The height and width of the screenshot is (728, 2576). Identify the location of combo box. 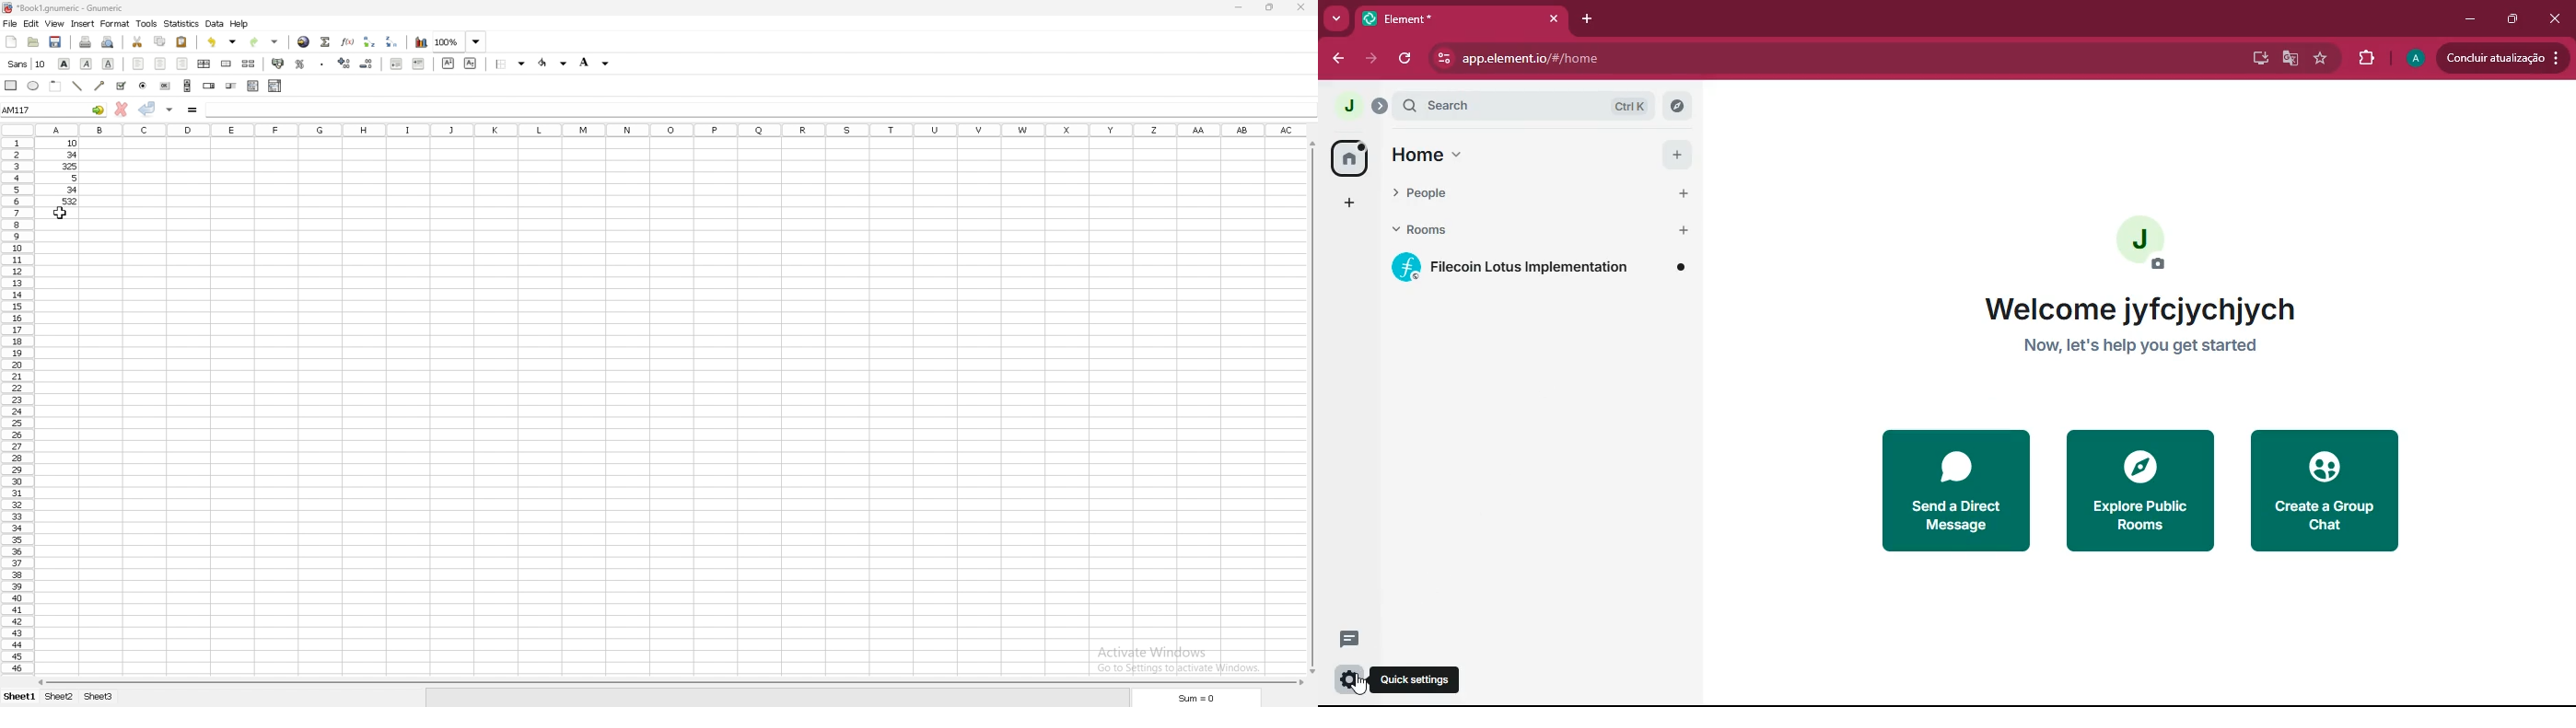
(275, 84).